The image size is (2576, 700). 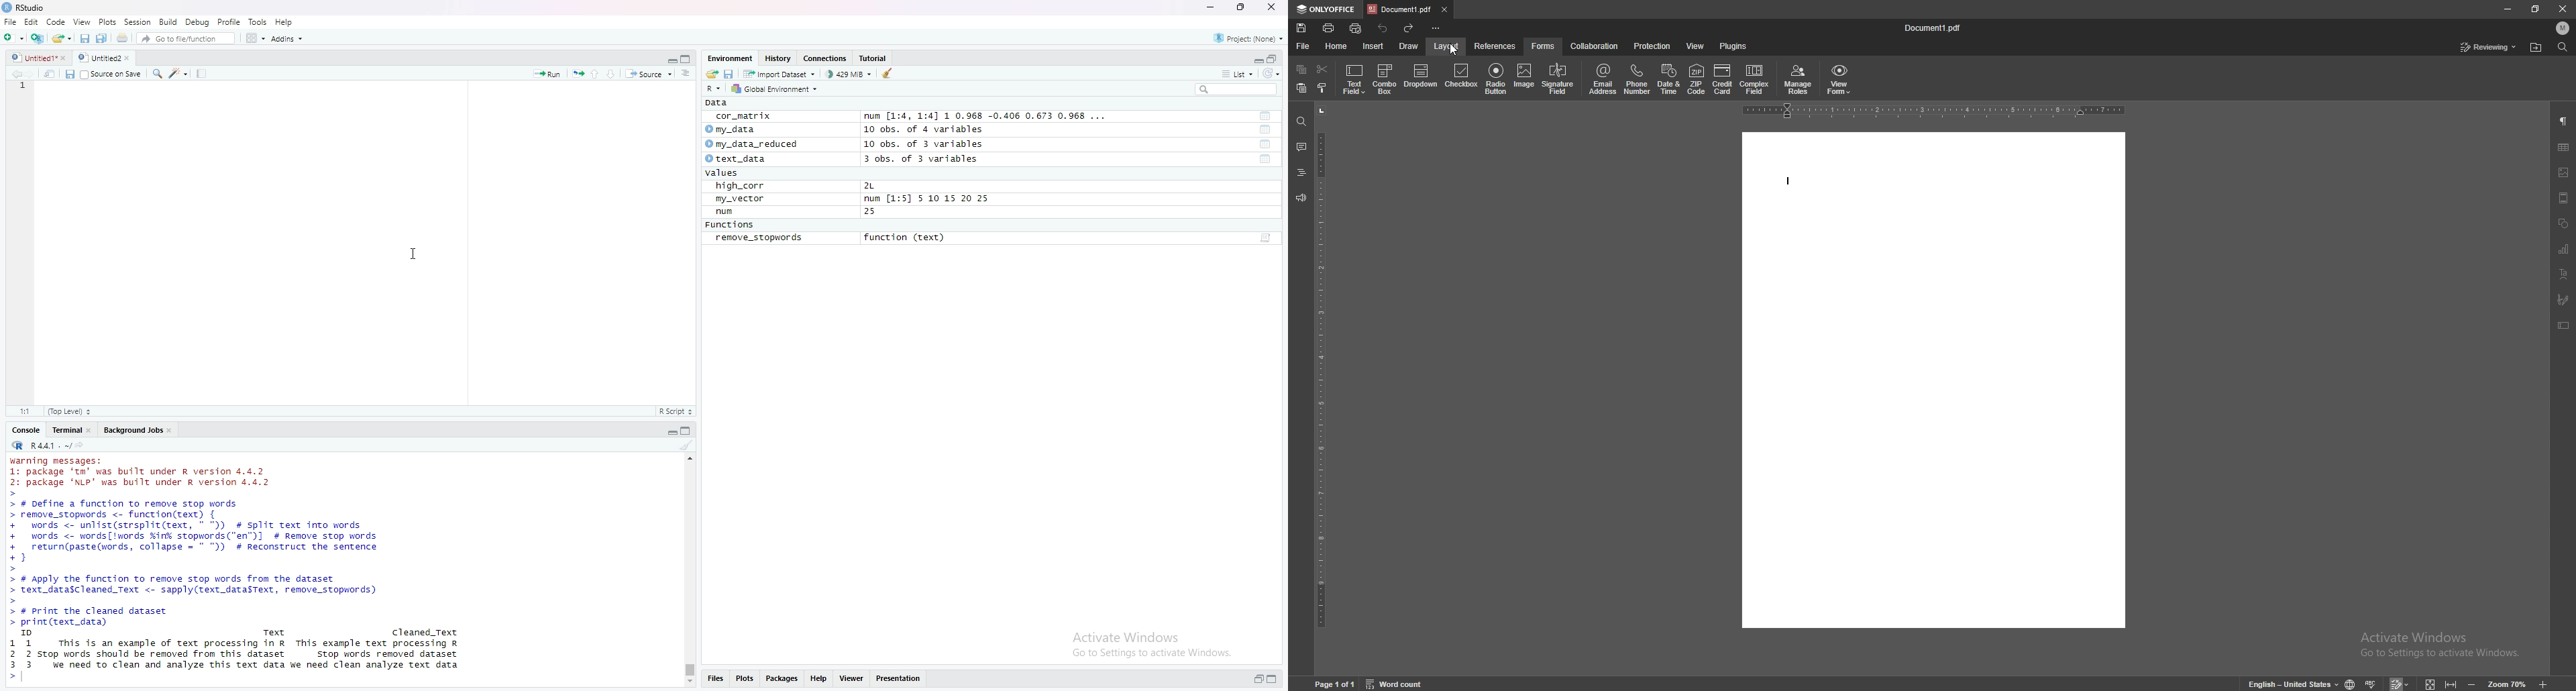 What do you see at coordinates (12, 38) in the screenshot?
I see `Add a new file` at bounding box center [12, 38].